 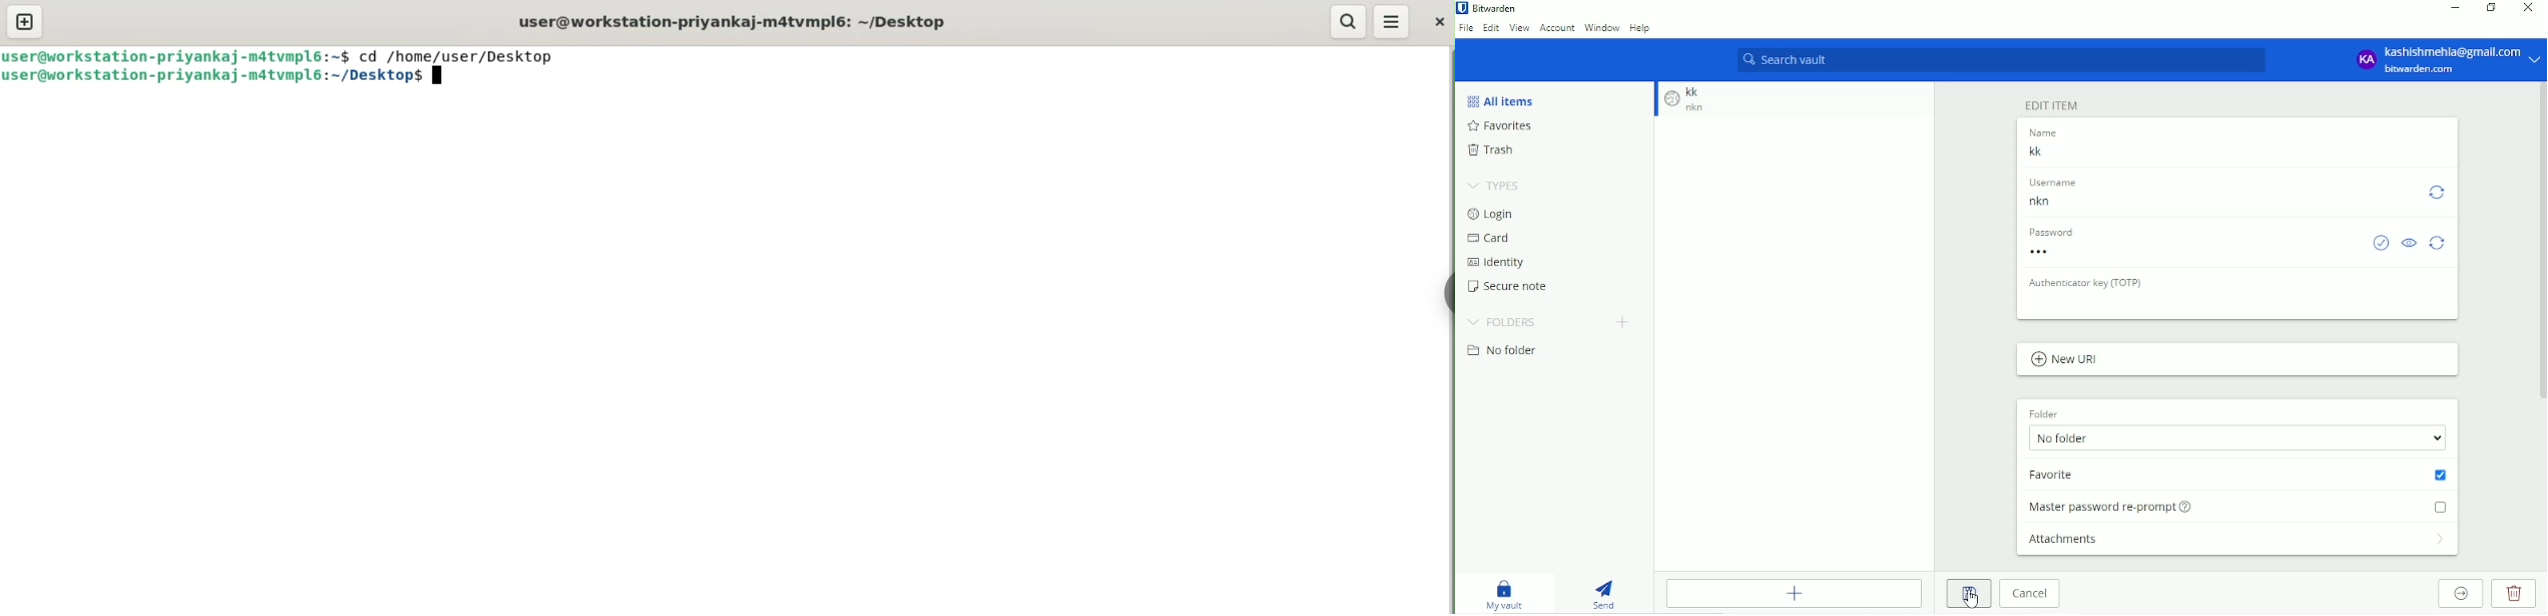 I want to click on Login, so click(x=1491, y=214).